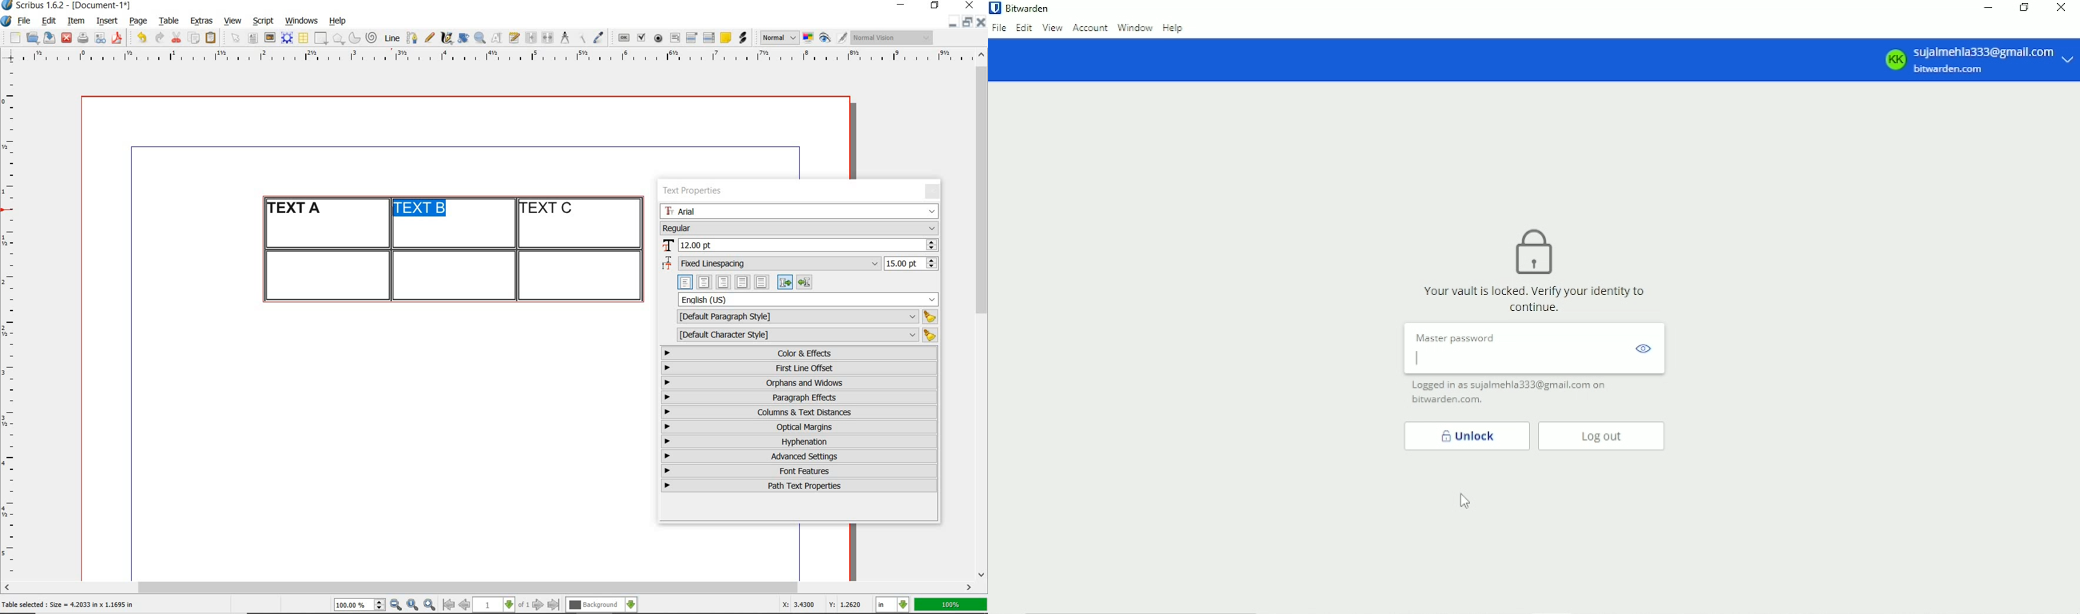 The height and width of the screenshot is (616, 2100). I want to click on help, so click(336, 22).